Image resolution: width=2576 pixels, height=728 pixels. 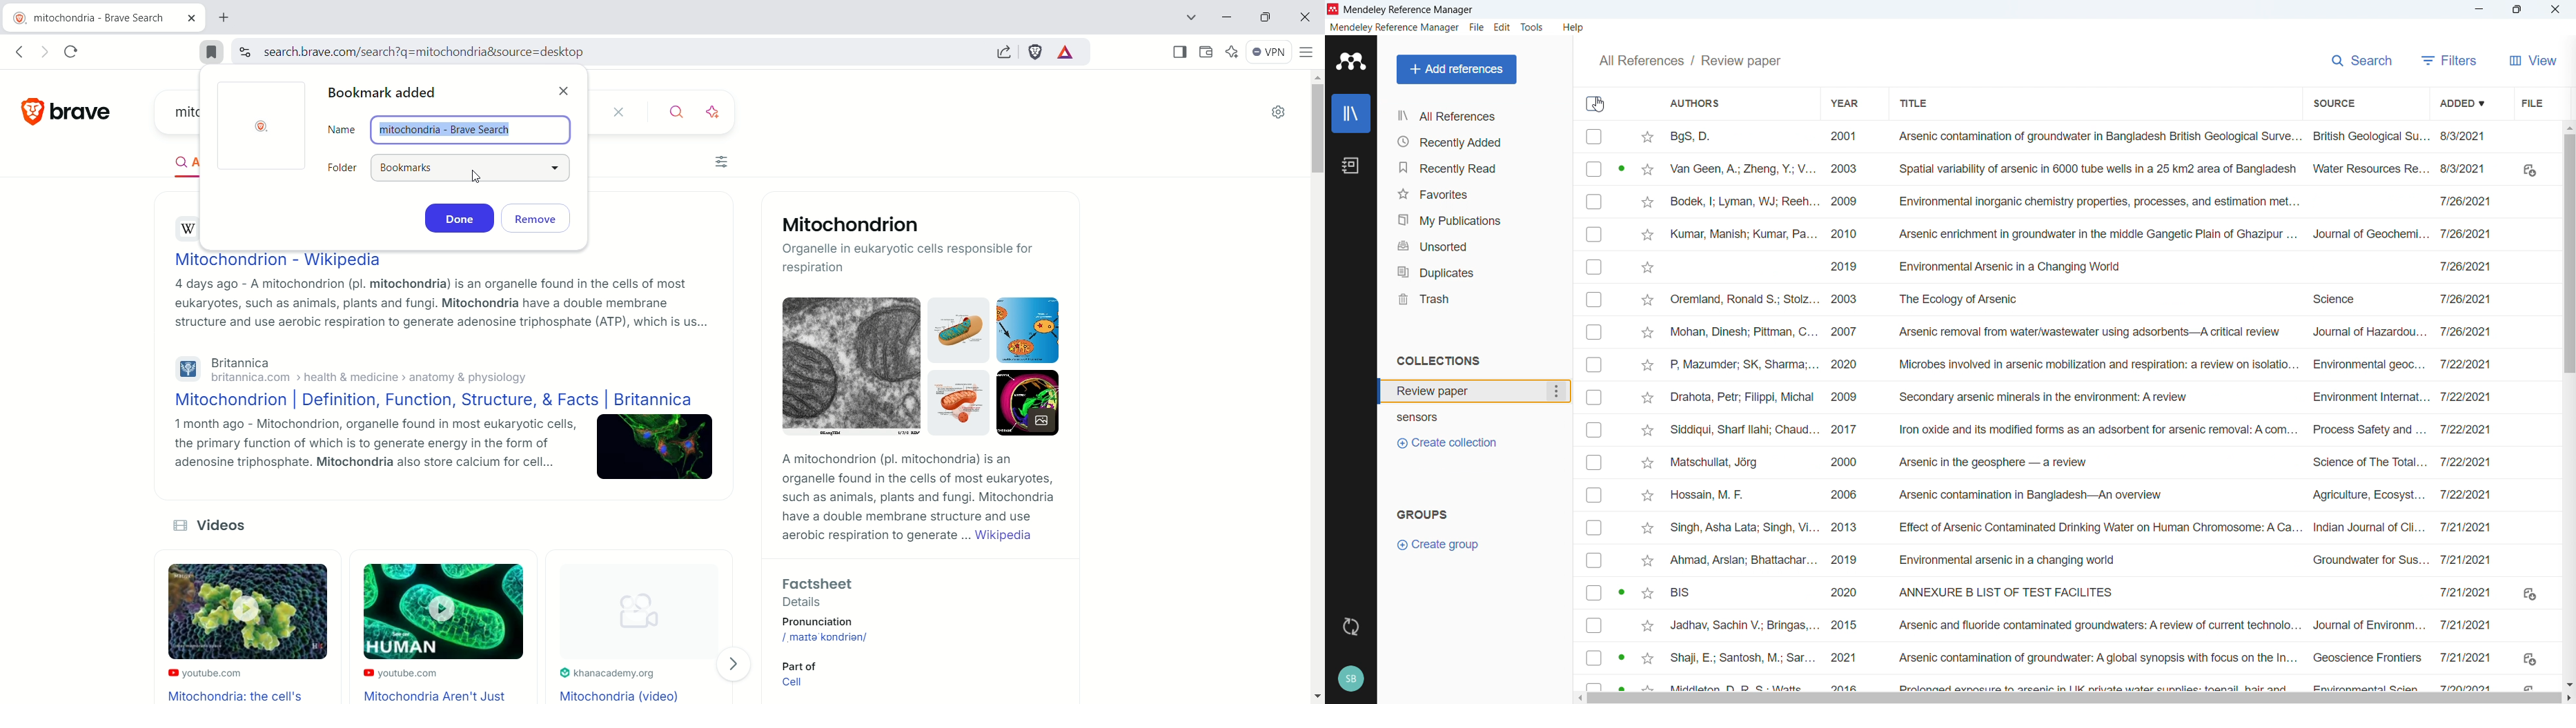 I want to click on Star mark respective publication, so click(x=1648, y=170).